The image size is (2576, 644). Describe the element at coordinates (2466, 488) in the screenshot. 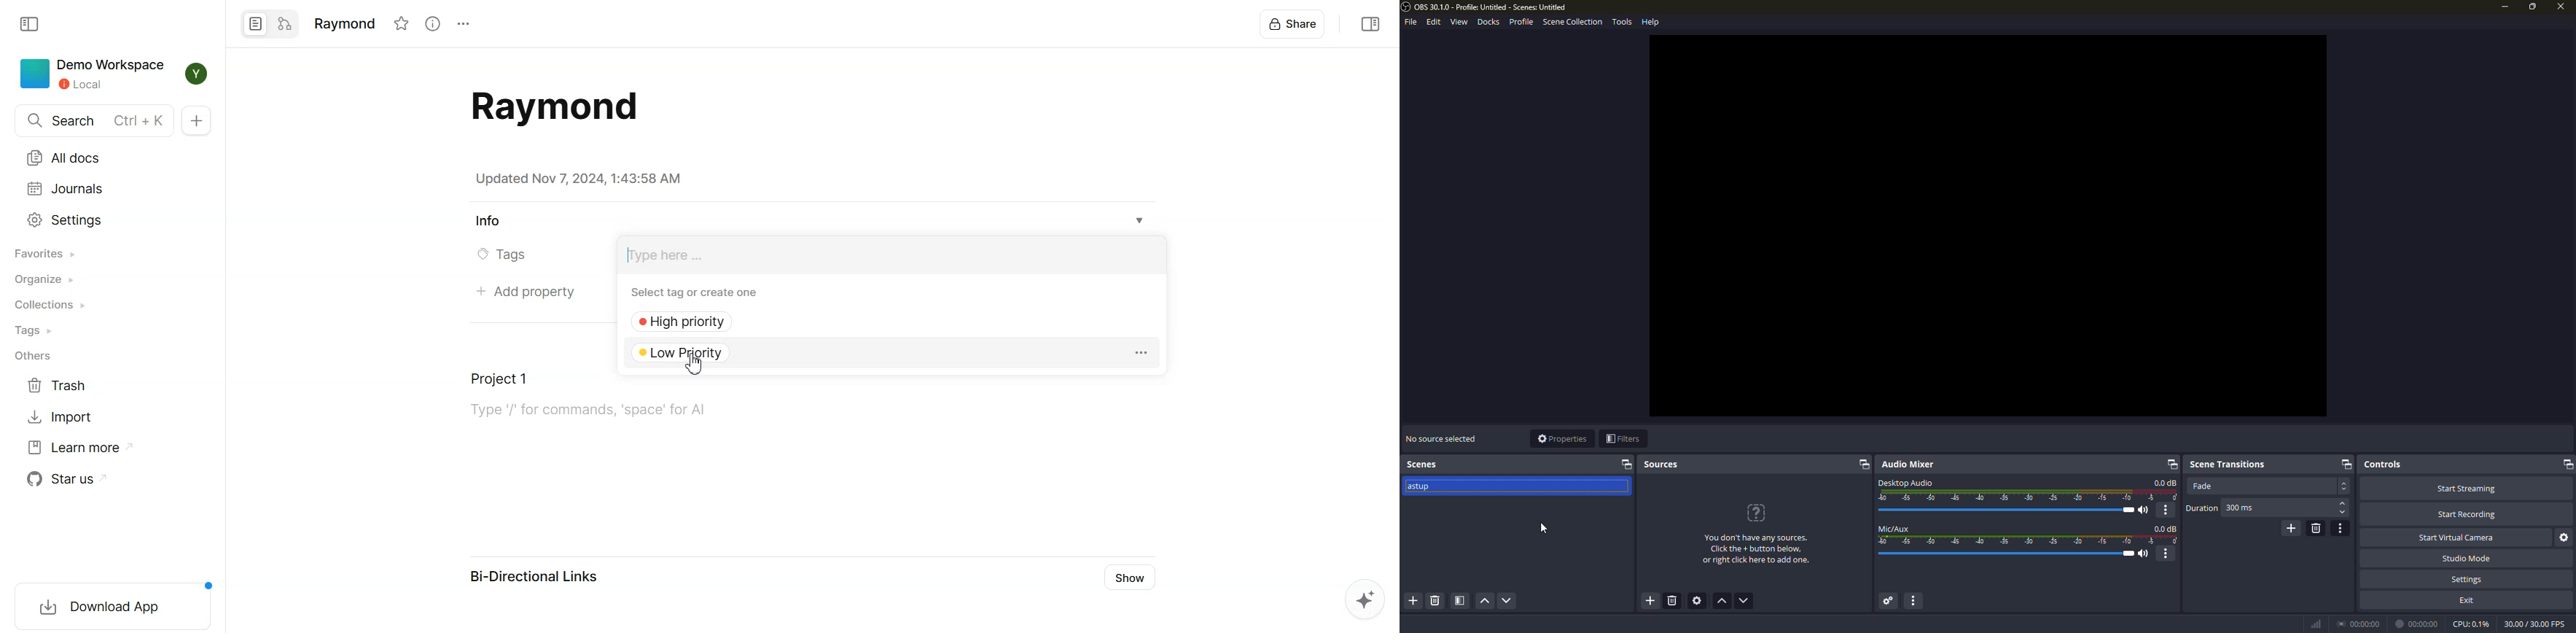

I see `start streaming` at that location.